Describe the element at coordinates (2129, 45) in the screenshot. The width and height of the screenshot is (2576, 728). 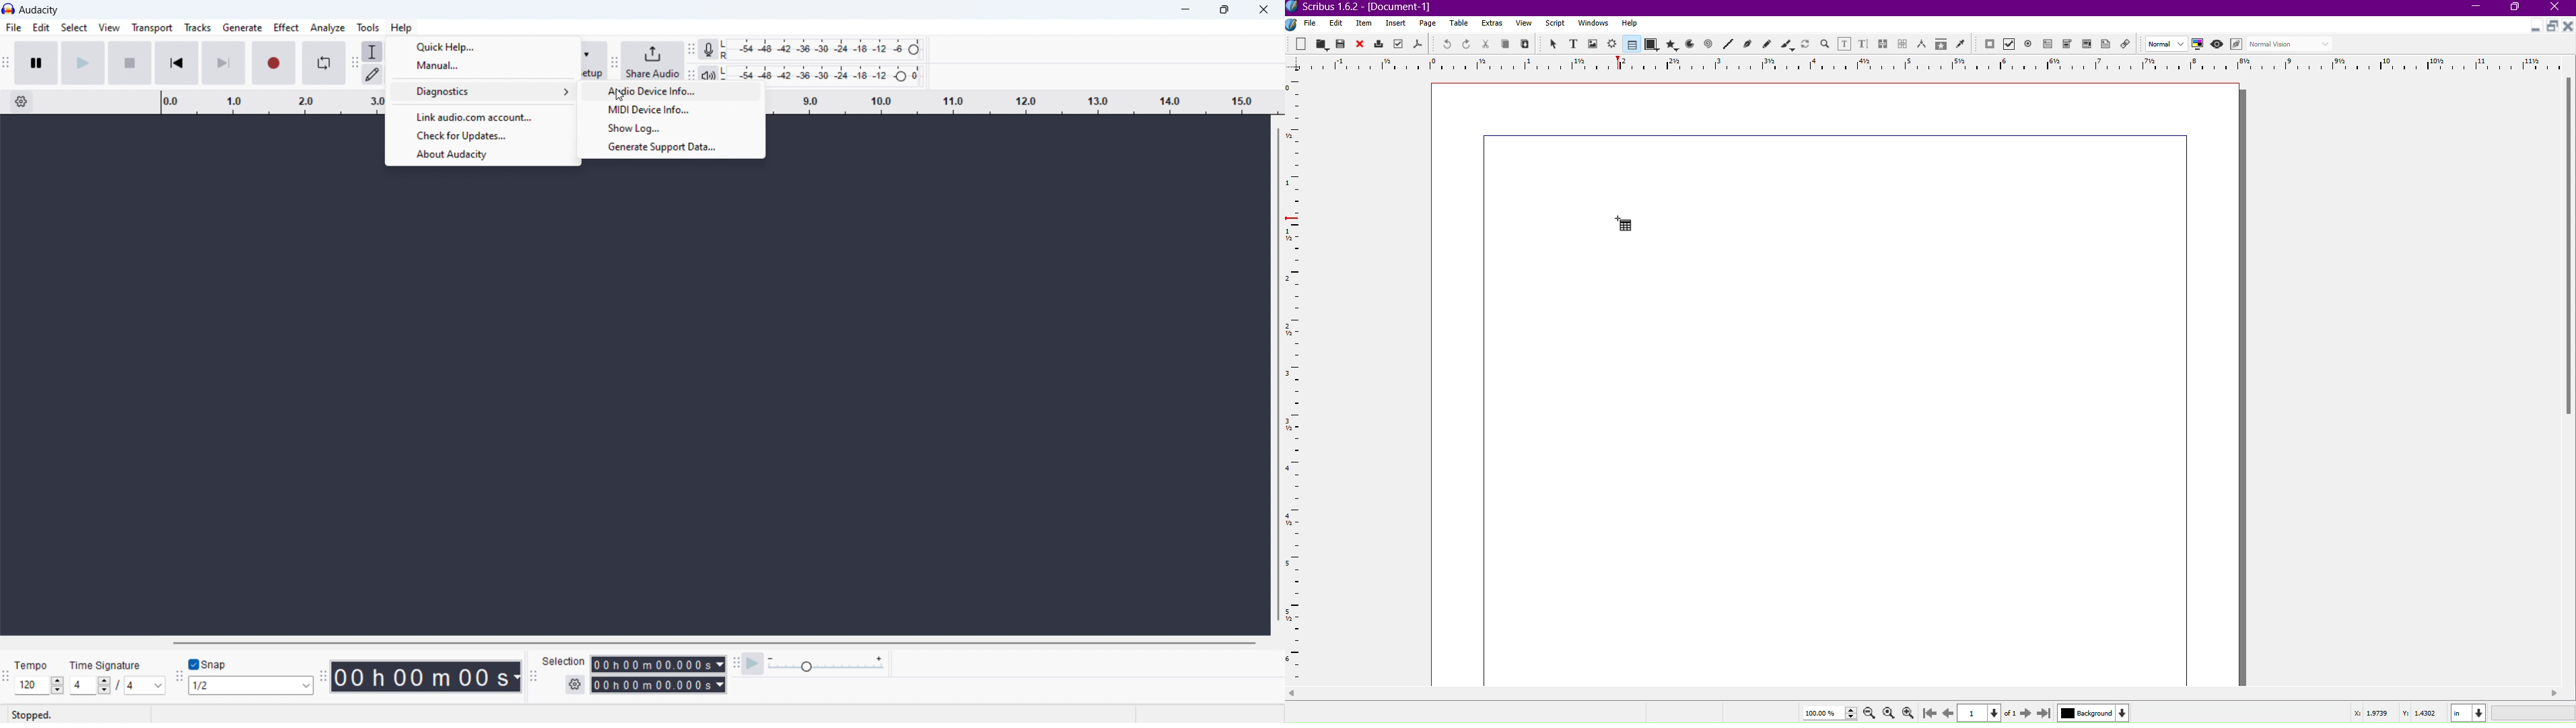
I see `Link Annotation` at that location.